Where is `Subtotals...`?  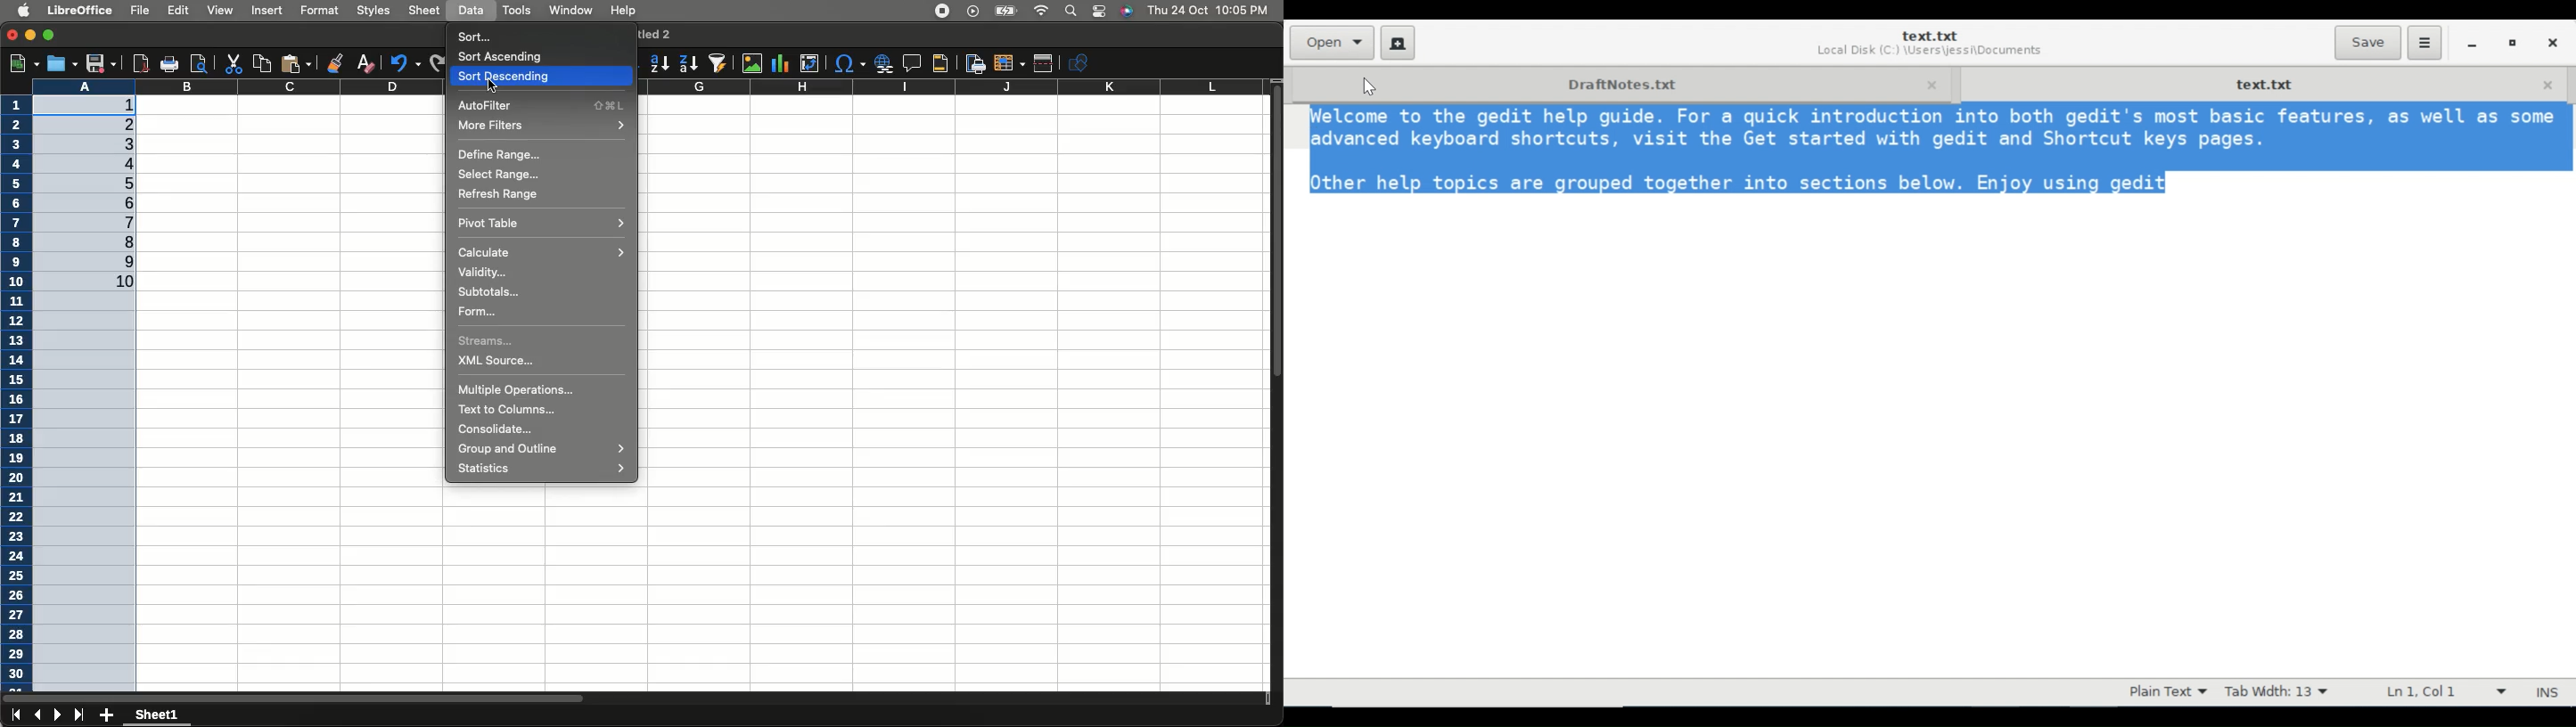
Subtotals... is located at coordinates (491, 292).